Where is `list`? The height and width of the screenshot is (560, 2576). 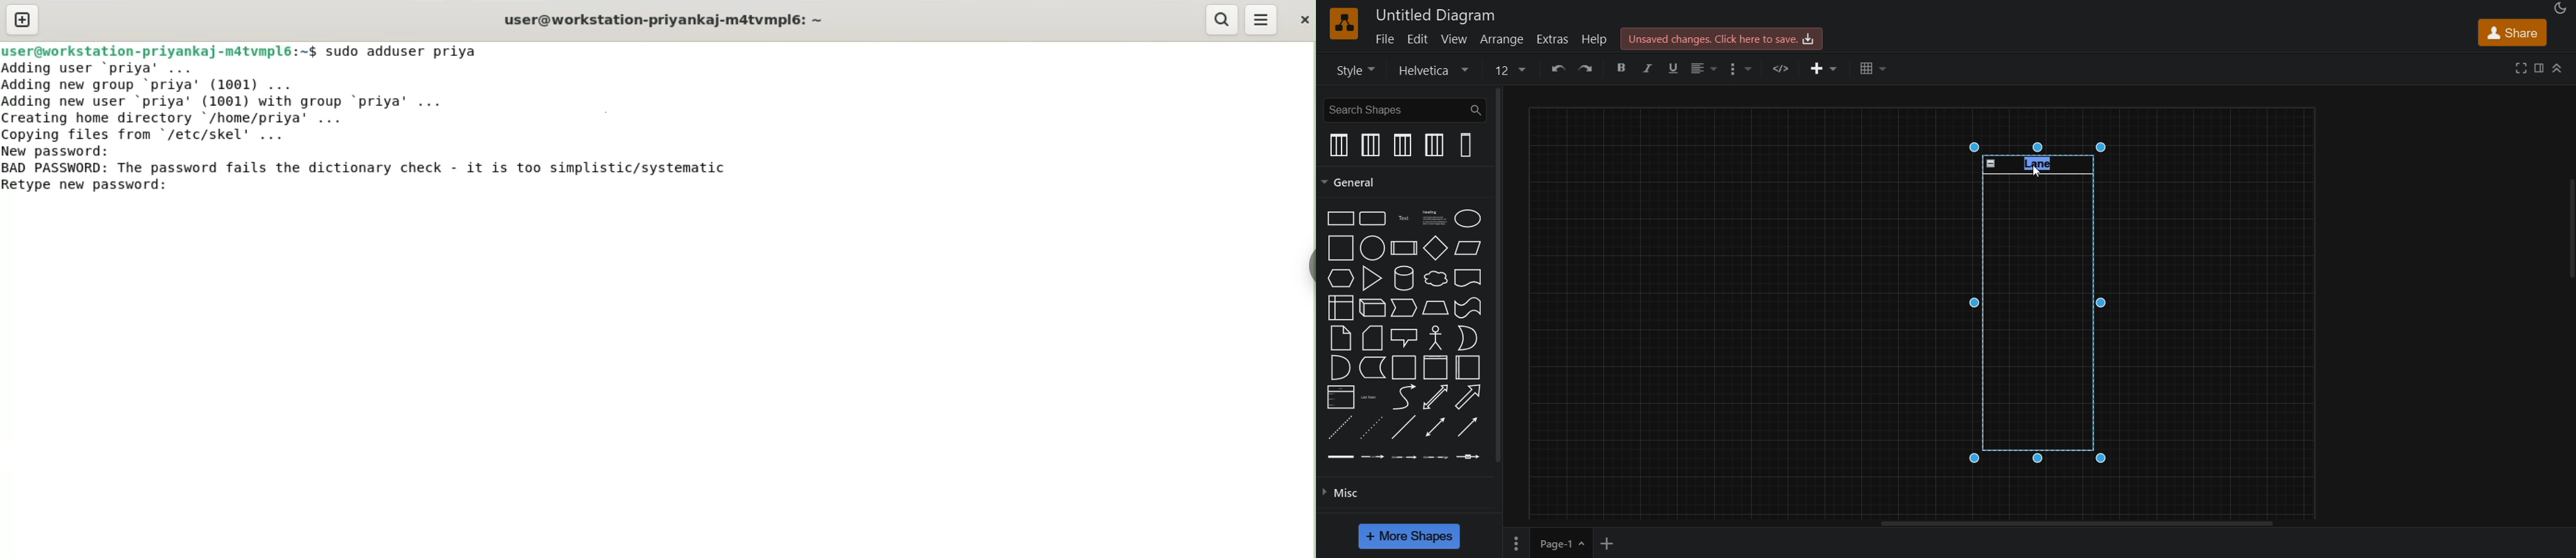
list is located at coordinates (1338, 397).